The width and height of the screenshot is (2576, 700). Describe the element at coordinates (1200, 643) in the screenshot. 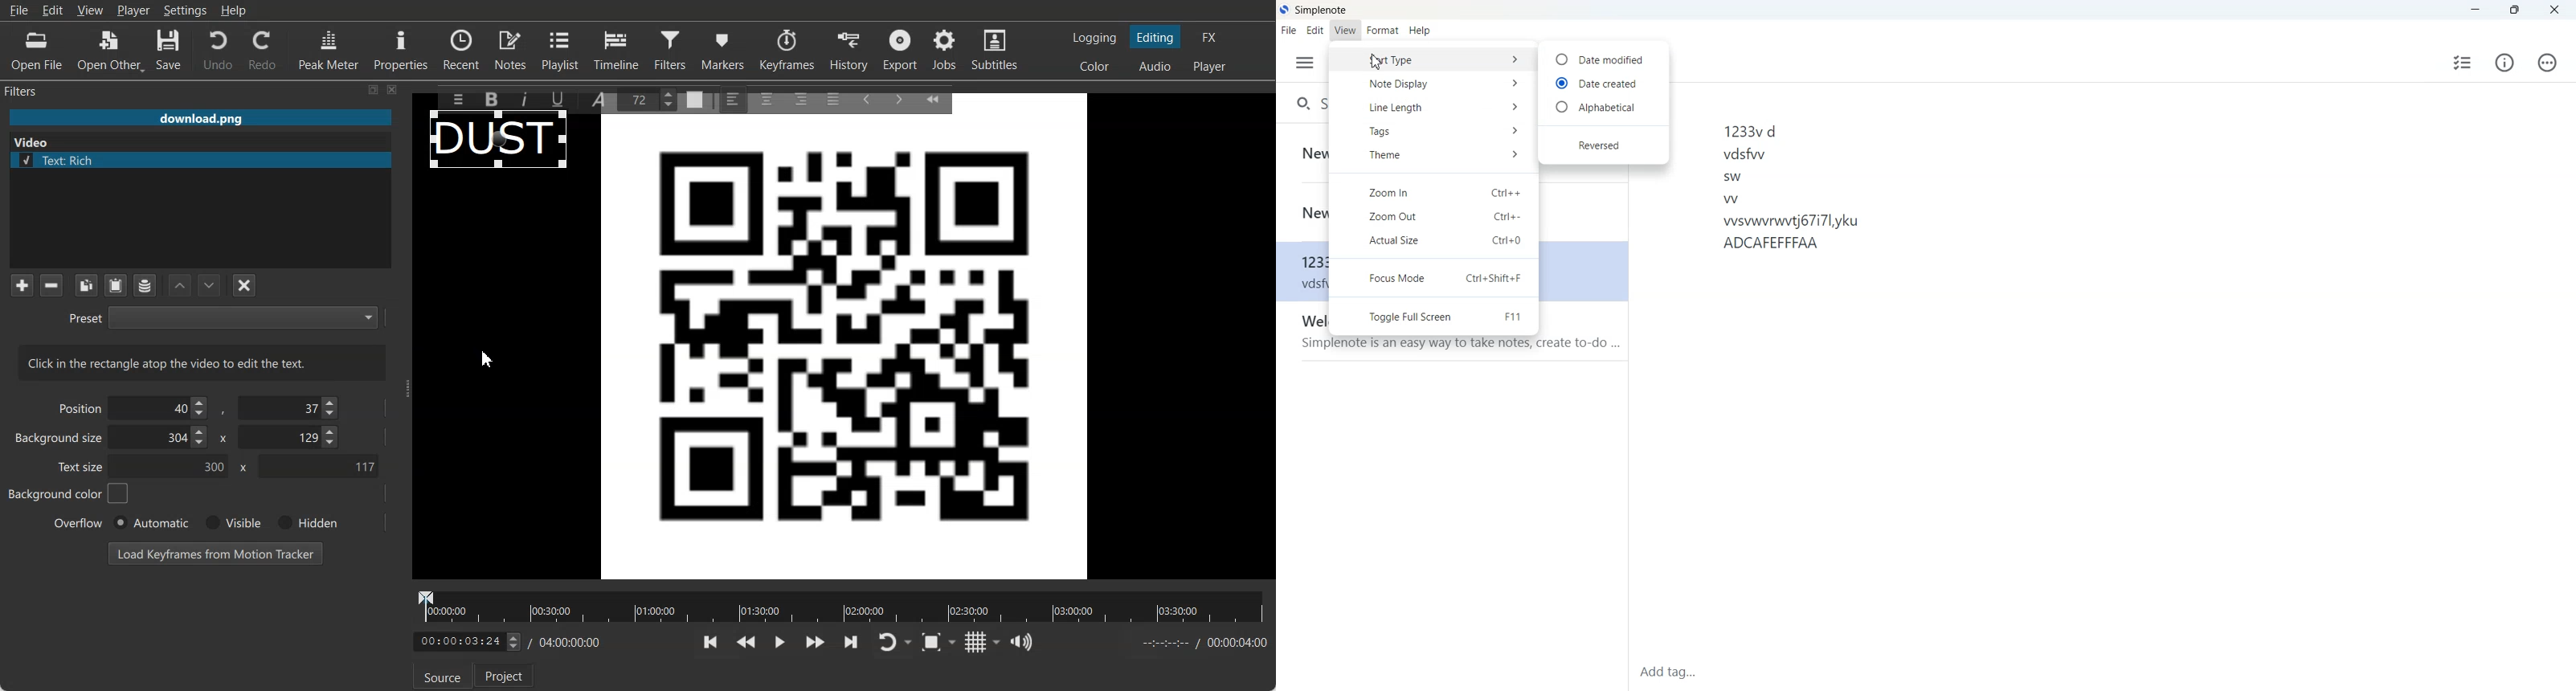

I see `End time ` at that location.